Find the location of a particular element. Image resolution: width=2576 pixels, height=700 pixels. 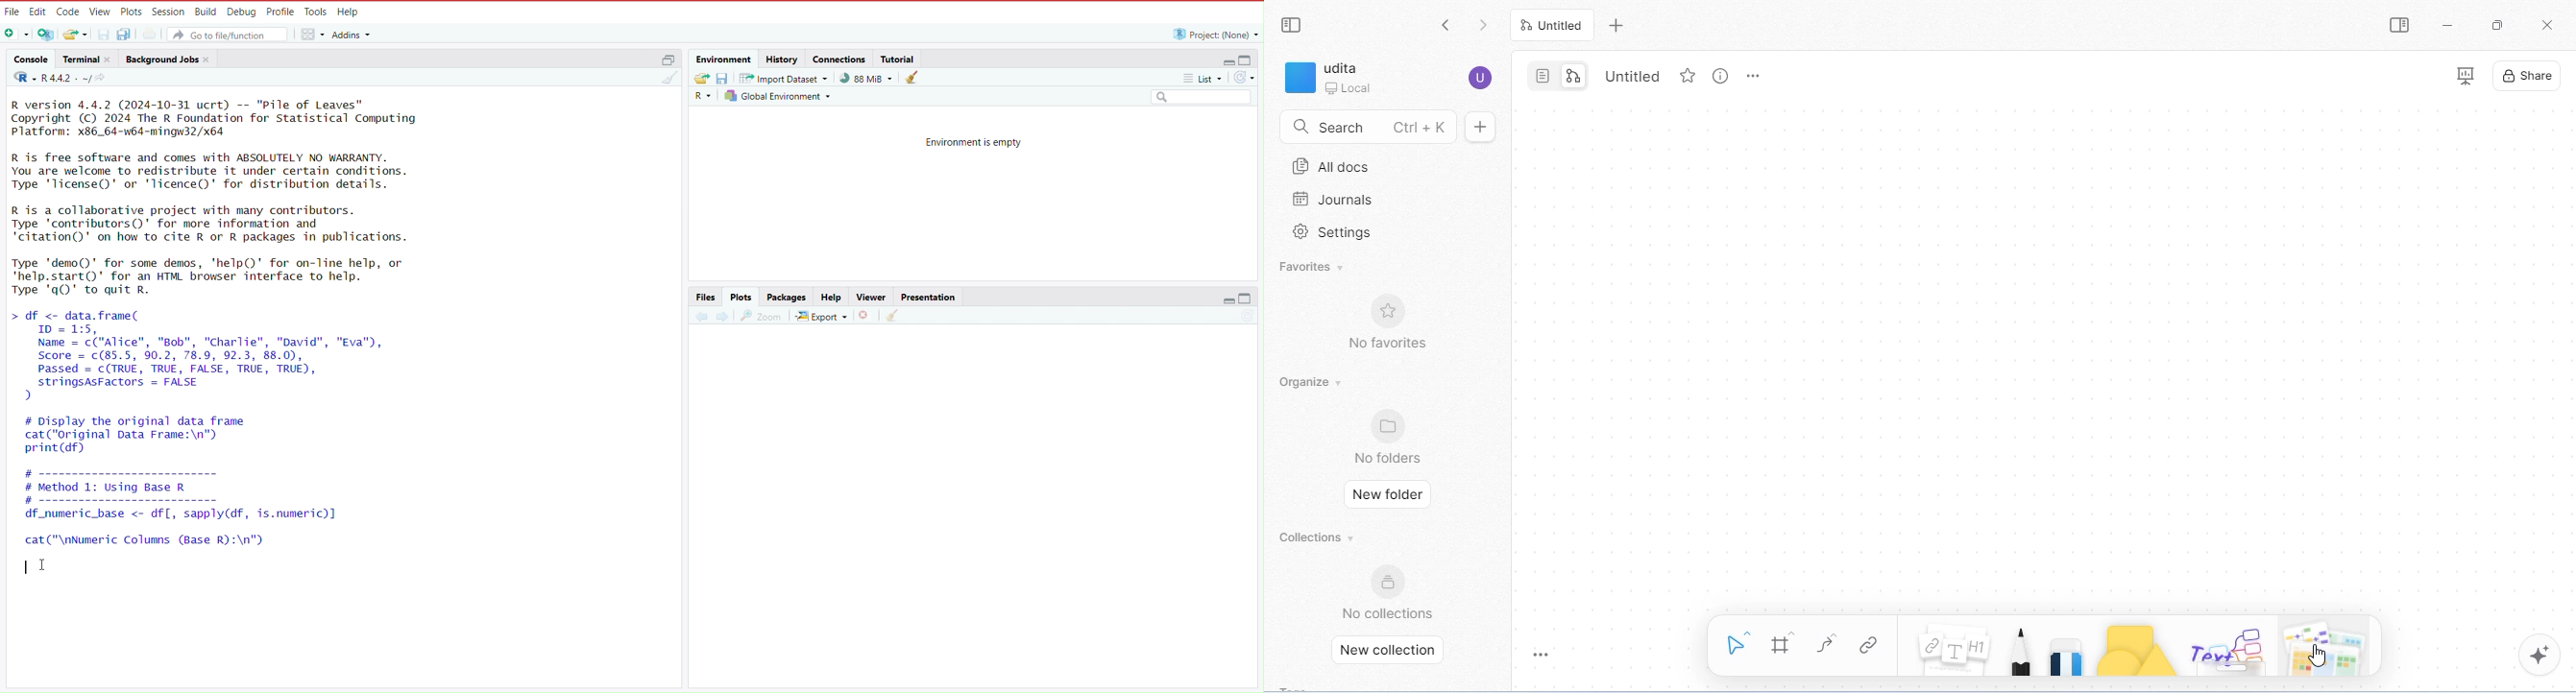

R version 4.4.2 (2024-10-31 ucrt) -- "Pile of Leaves"
Copyright (C) 2024 The R Foundation for Statistical Computing
Platform: x86_64-w64-mingw32/x64 is located at coordinates (221, 117).